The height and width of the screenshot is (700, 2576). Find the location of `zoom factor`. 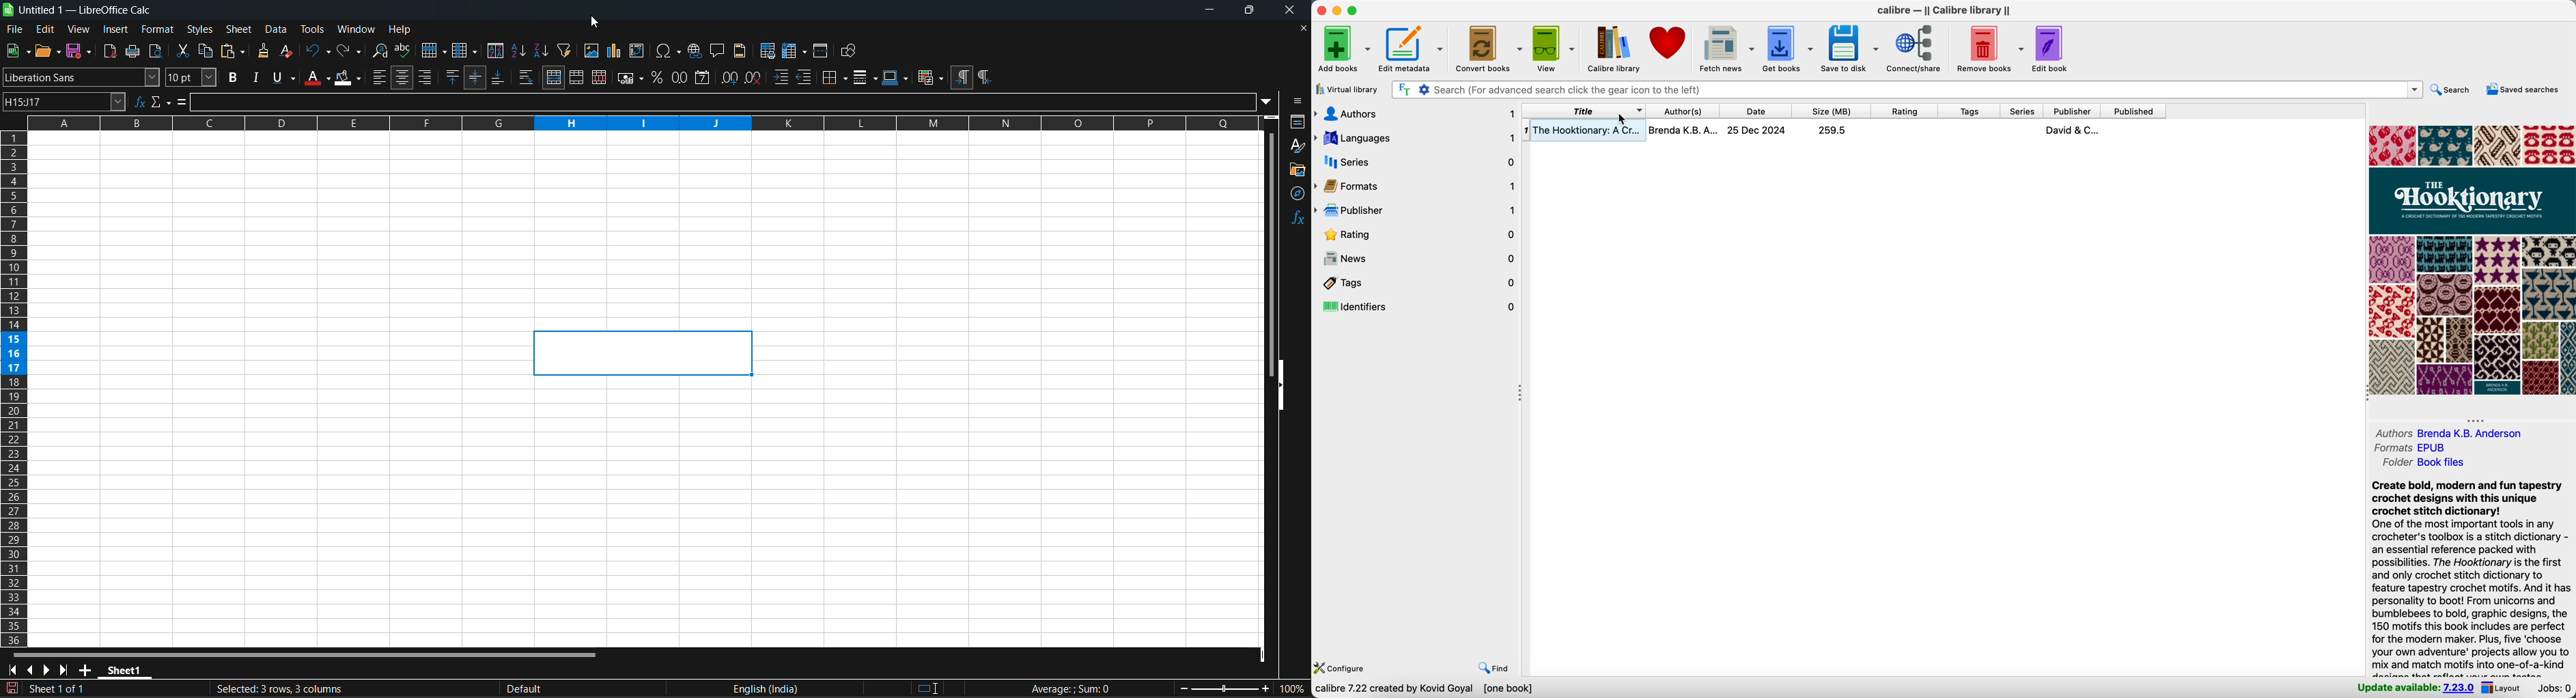

zoom factor is located at coordinates (1241, 690).